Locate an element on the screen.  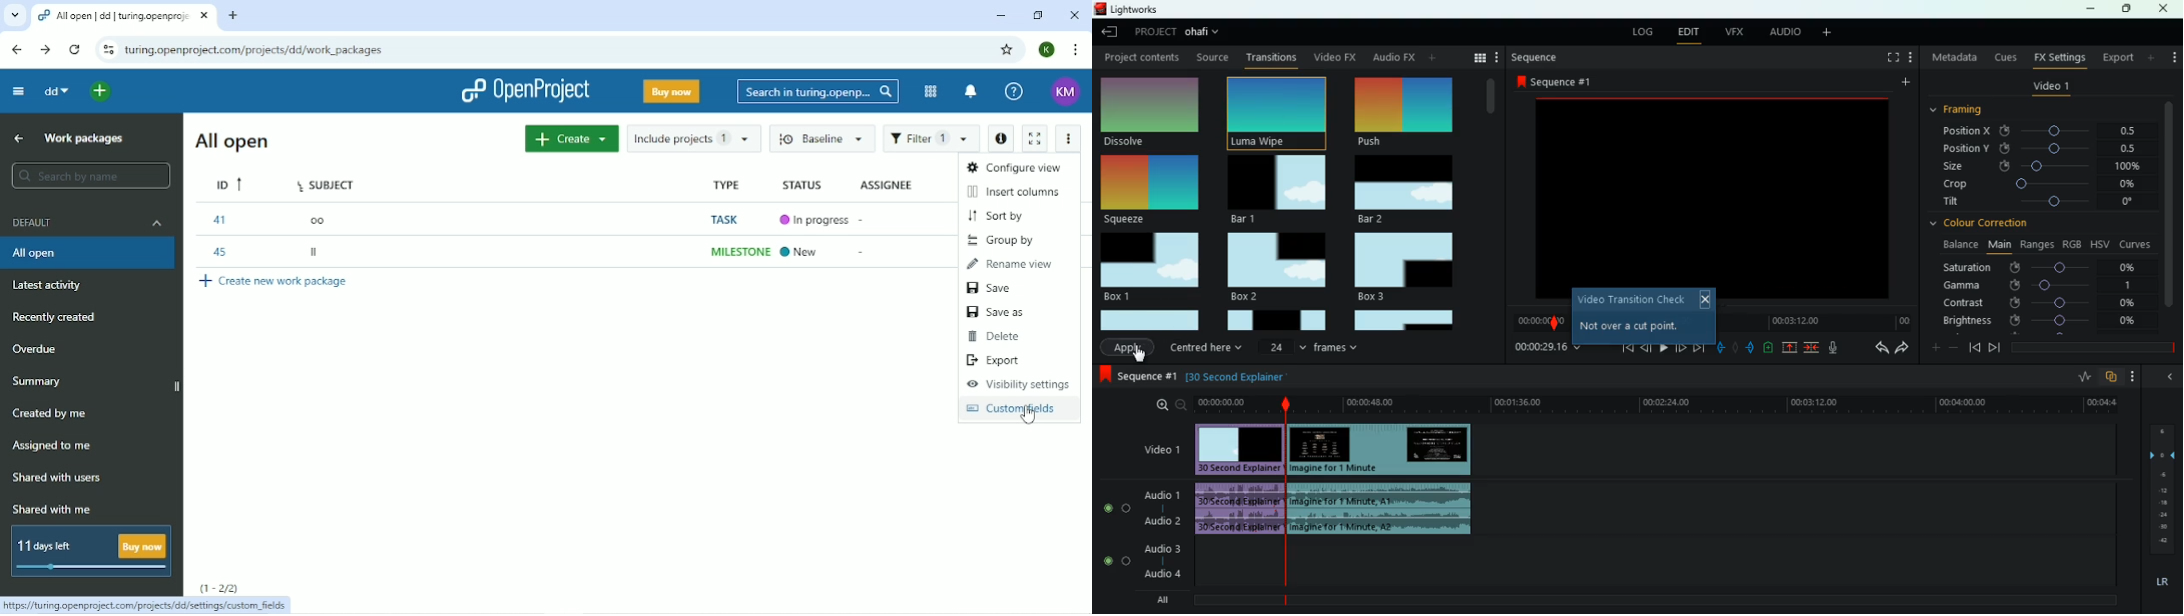
Apply is located at coordinates (1128, 348).